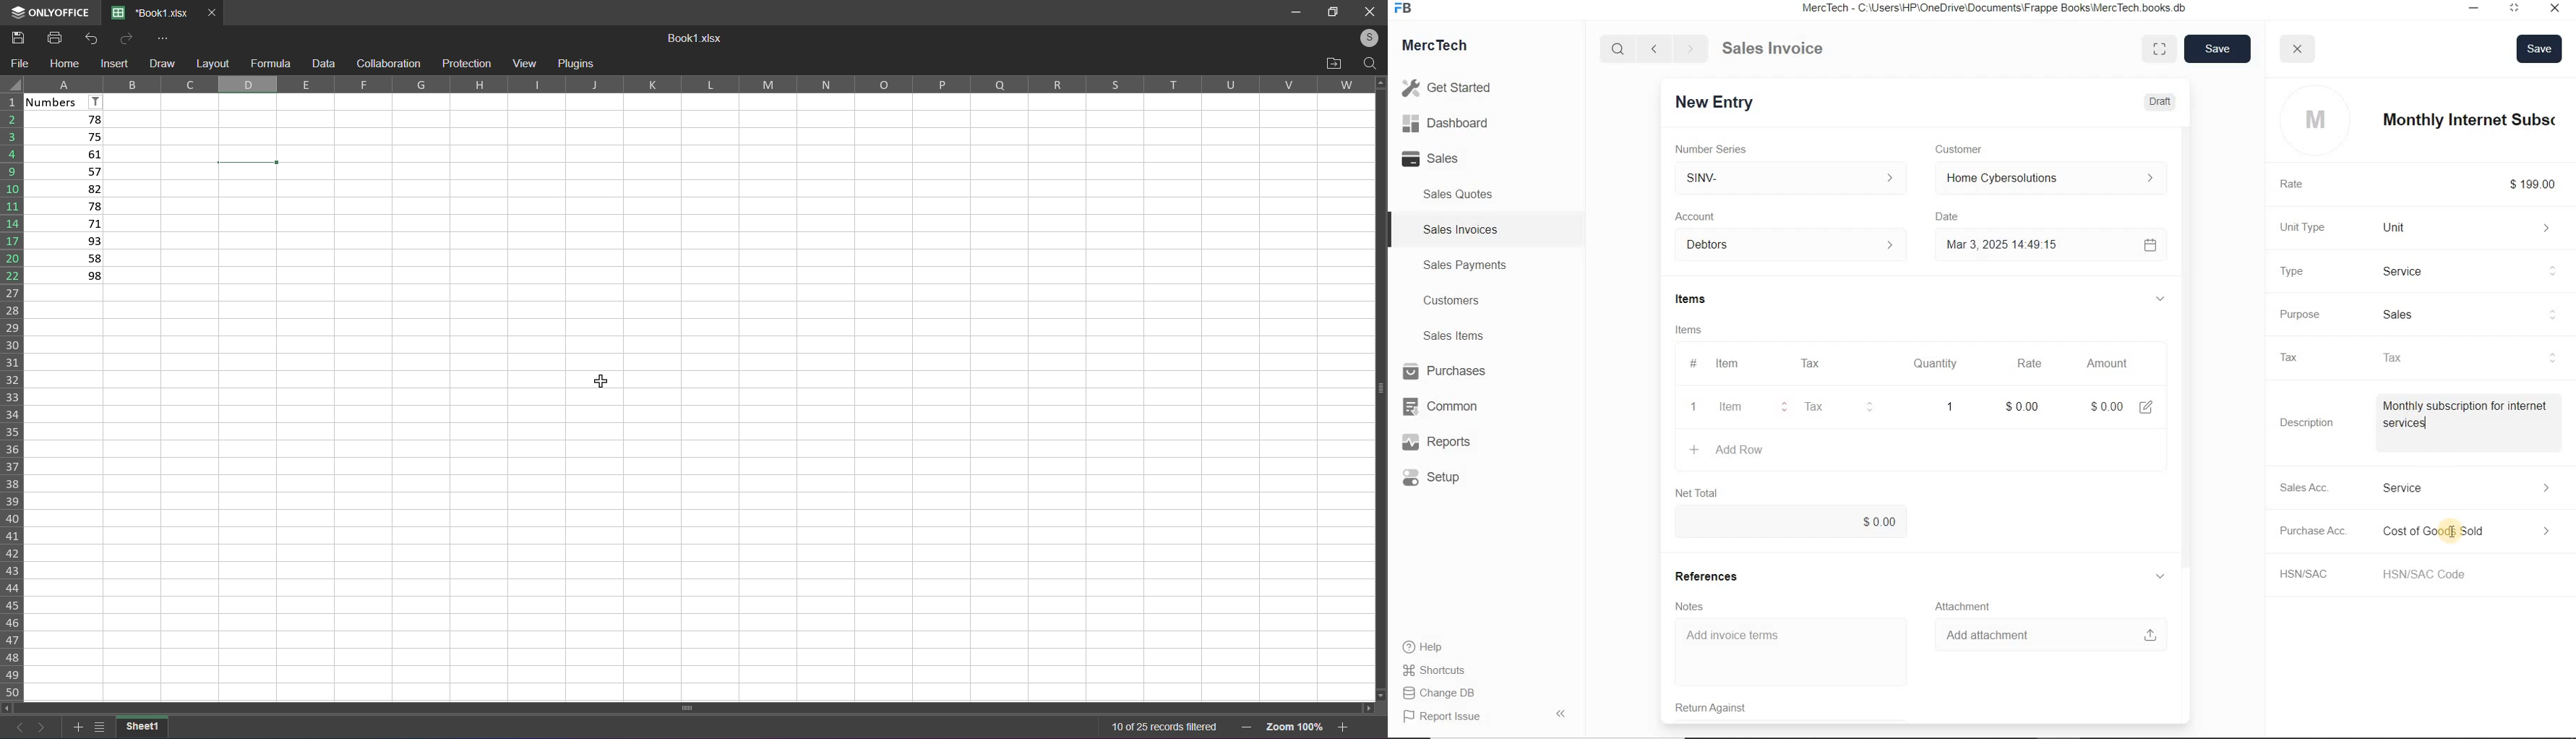  I want to click on Notes, so click(1693, 605).